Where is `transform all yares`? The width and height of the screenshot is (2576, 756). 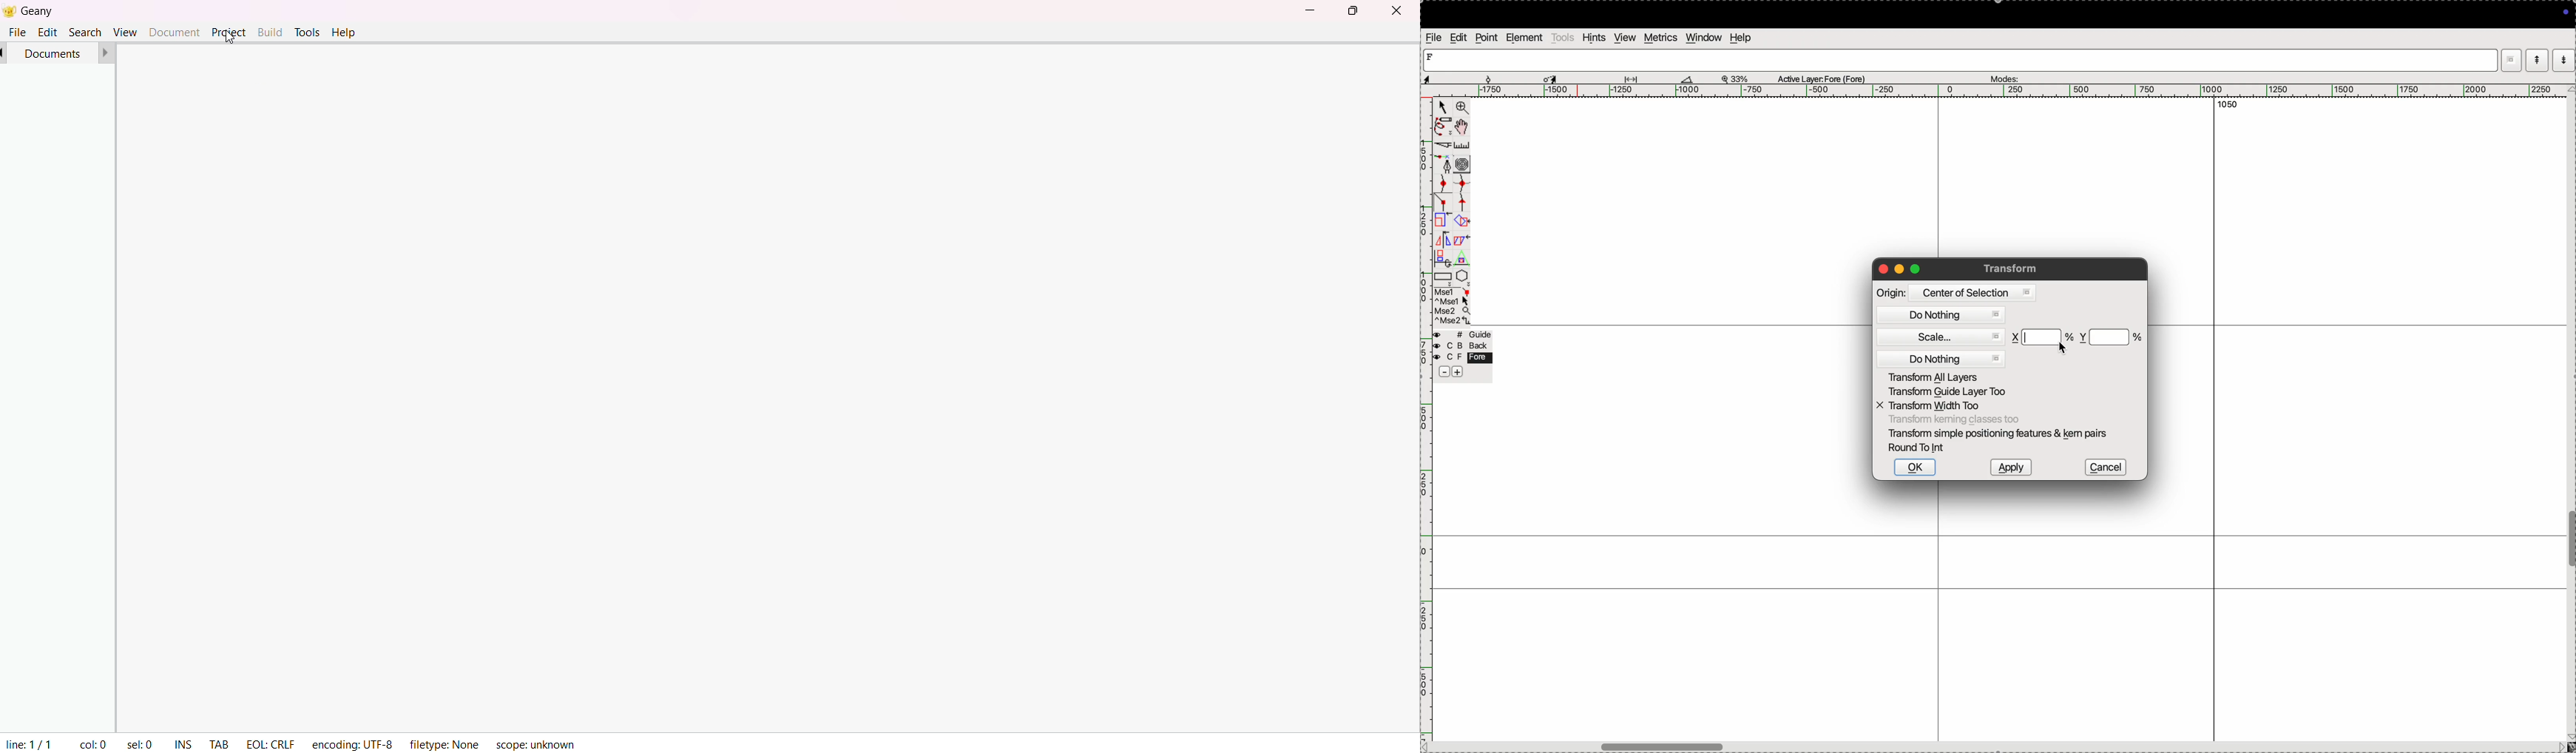 transform all yares is located at coordinates (1946, 376).